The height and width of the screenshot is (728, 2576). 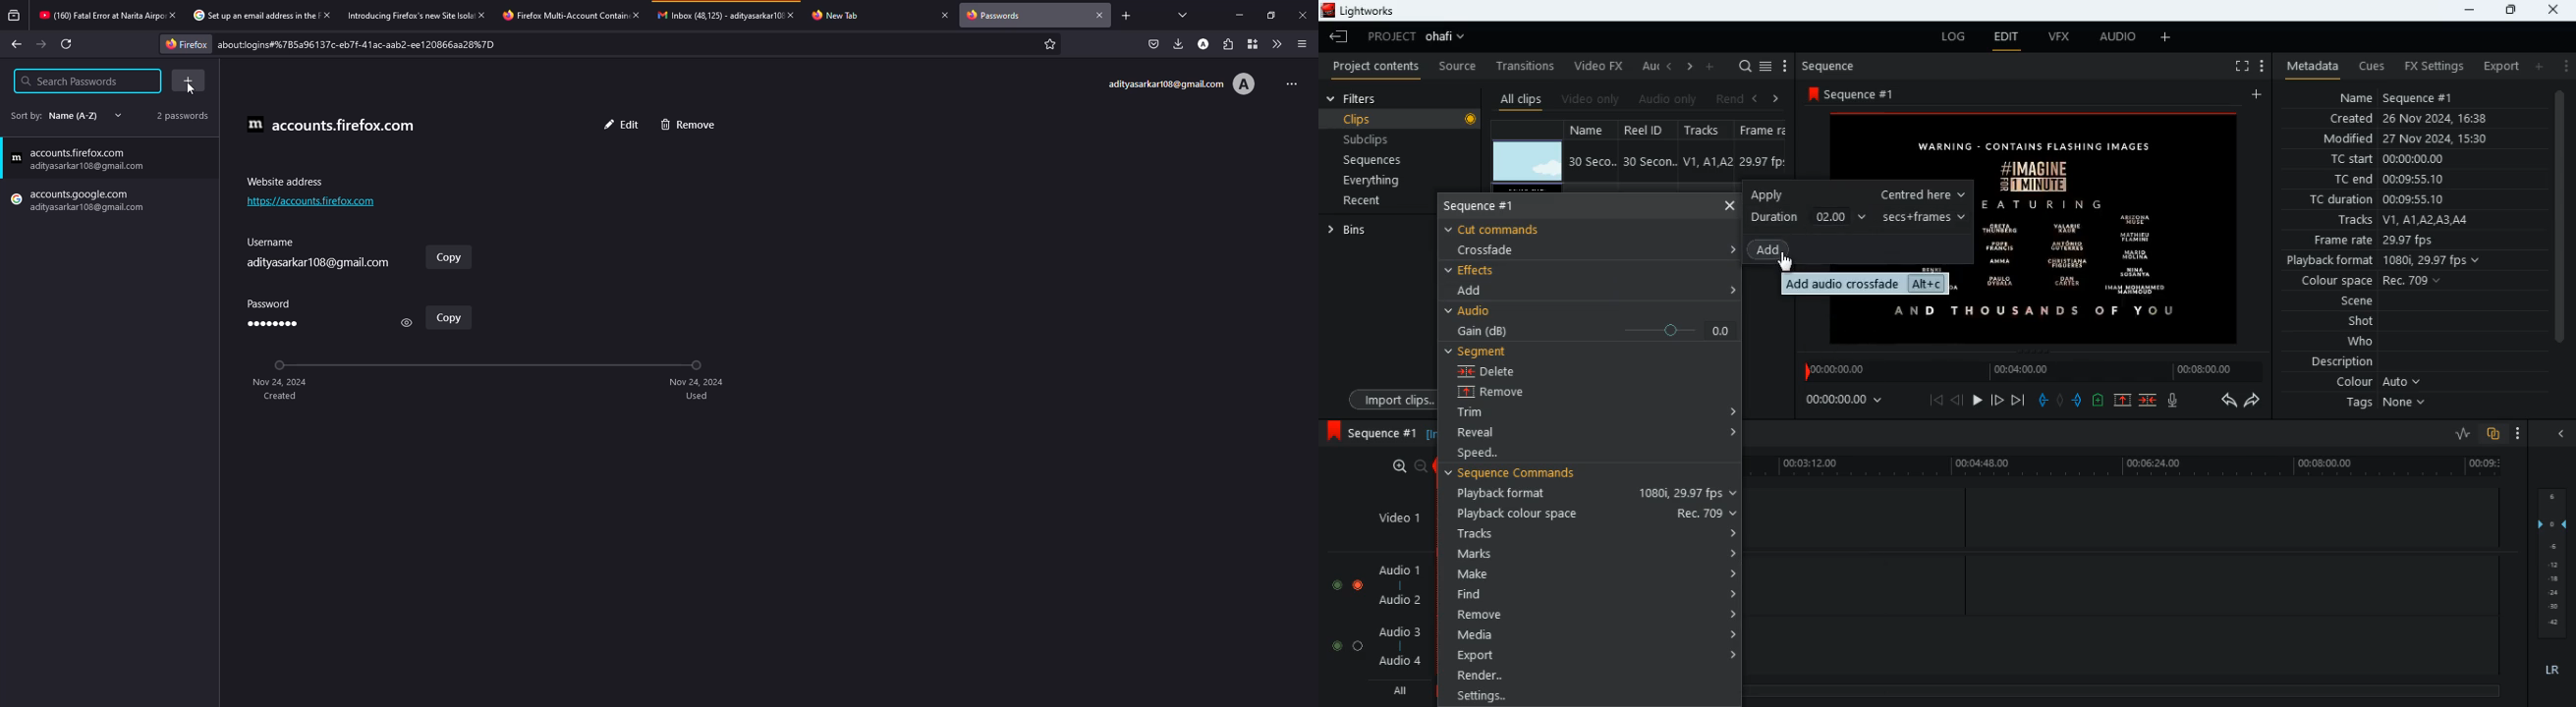 I want to click on close, so click(x=172, y=14).